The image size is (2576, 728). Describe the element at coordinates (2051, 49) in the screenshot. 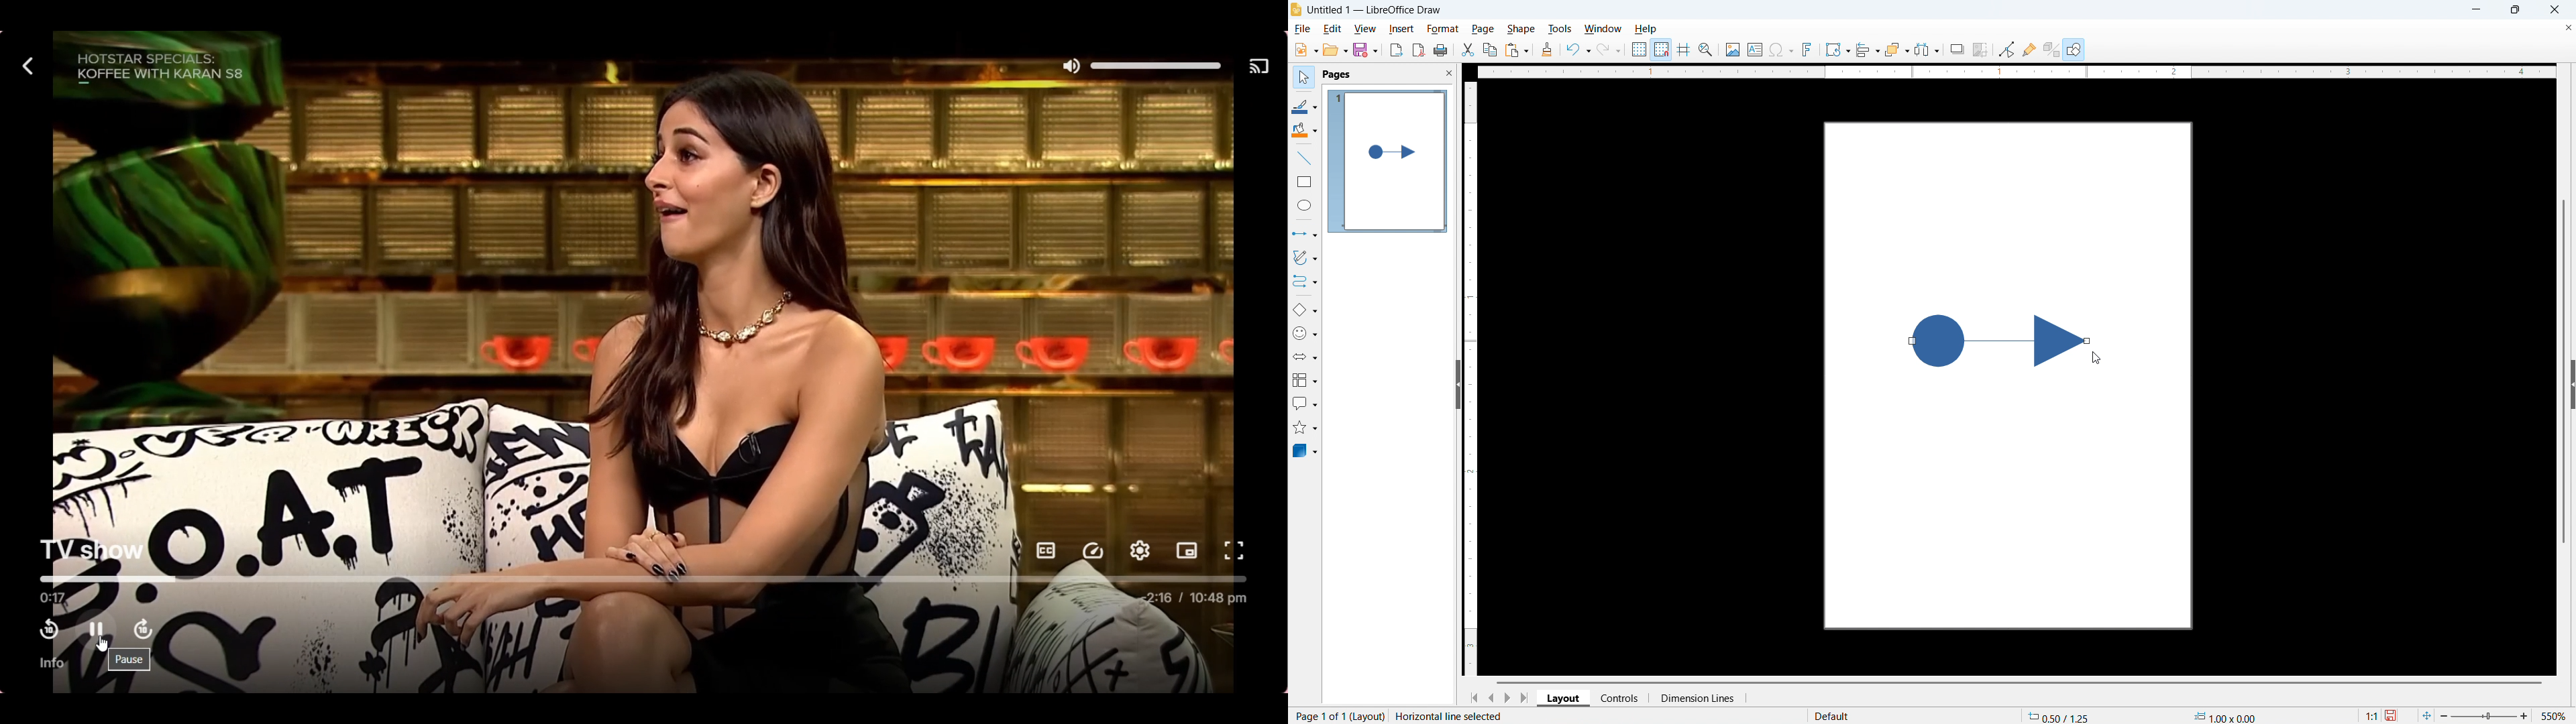

I see `Toggle extrusion ` at that location.